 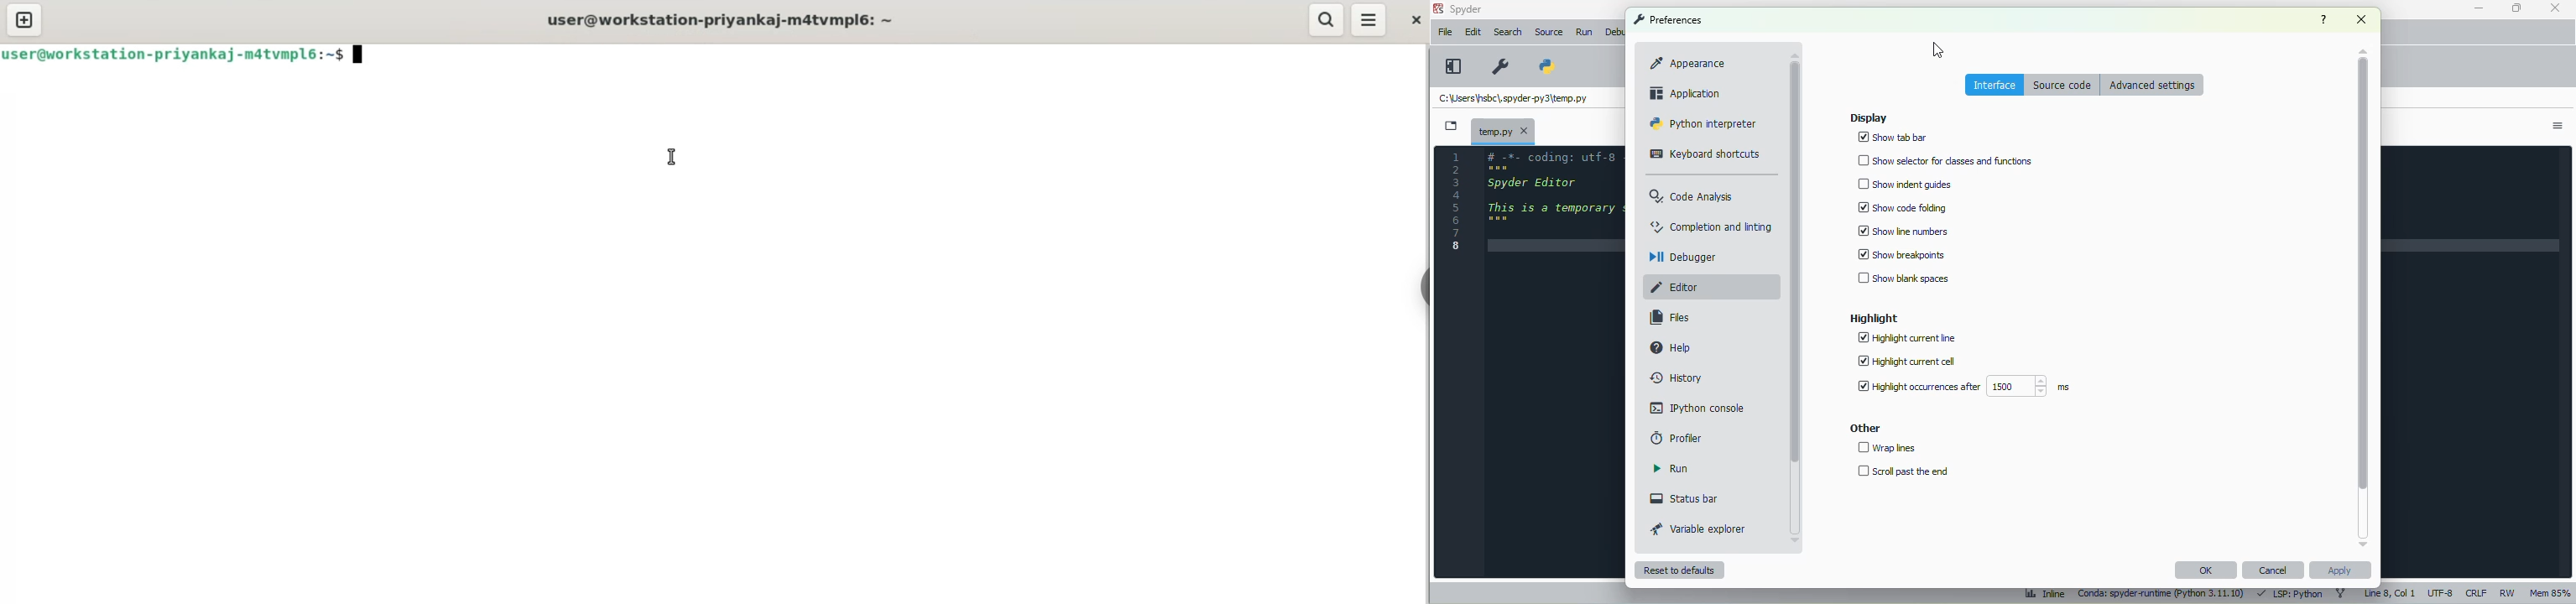 What do you see at coordinates (1699, 528) in the screenshot?
I see `variable explorer` at bounding box center [1699, 528].